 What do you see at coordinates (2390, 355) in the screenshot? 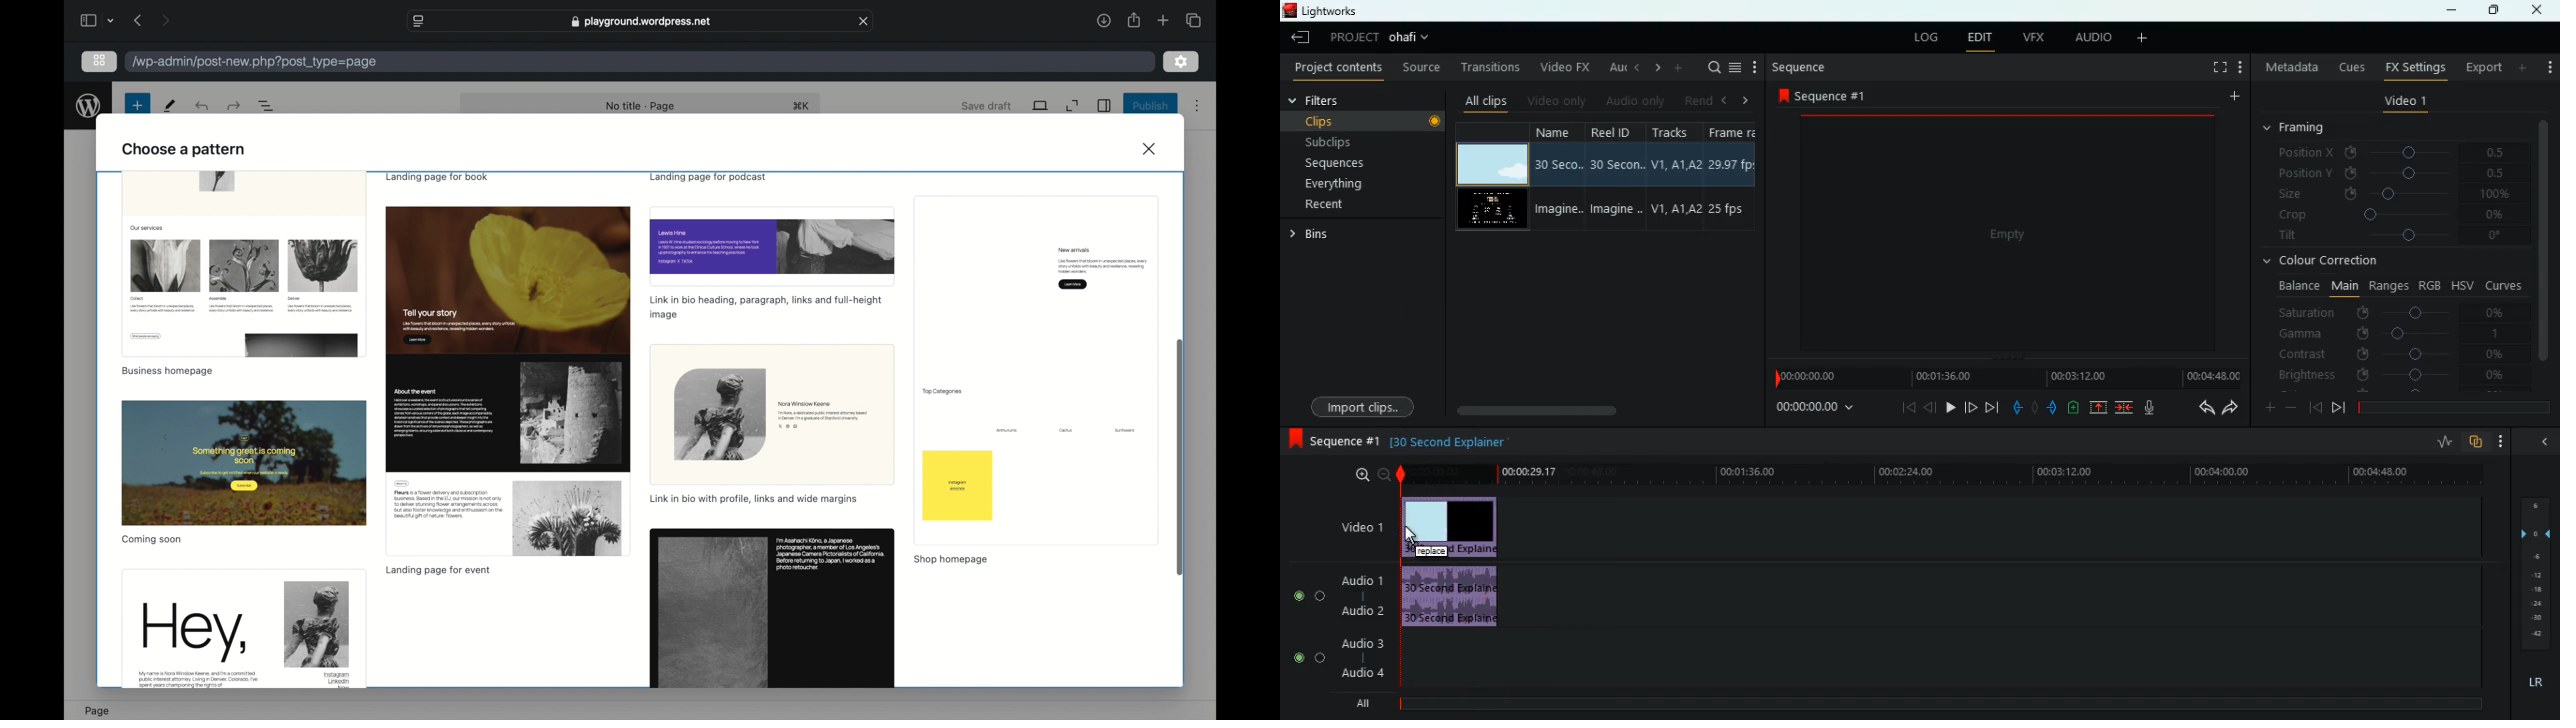
I see `contrast` at bounding box center [2390, 355].